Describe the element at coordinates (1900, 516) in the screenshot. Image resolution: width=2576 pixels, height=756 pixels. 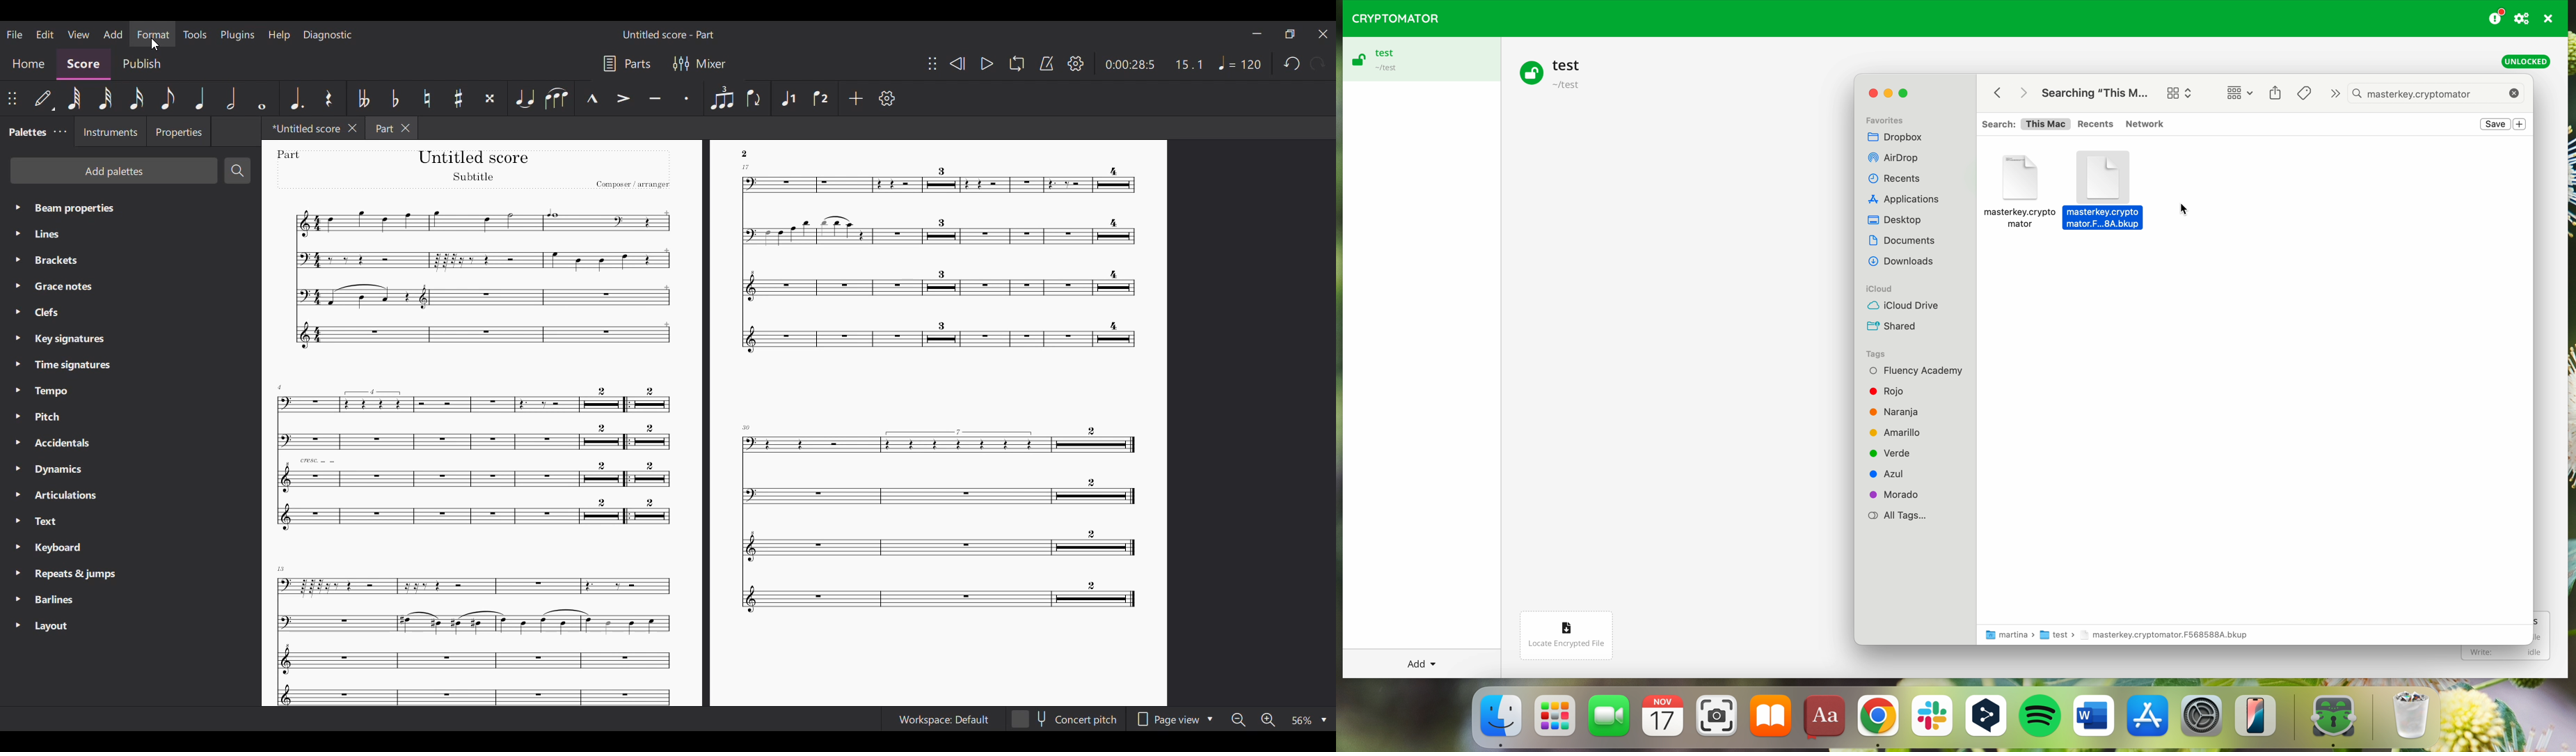
I see `All Tags` at that location.